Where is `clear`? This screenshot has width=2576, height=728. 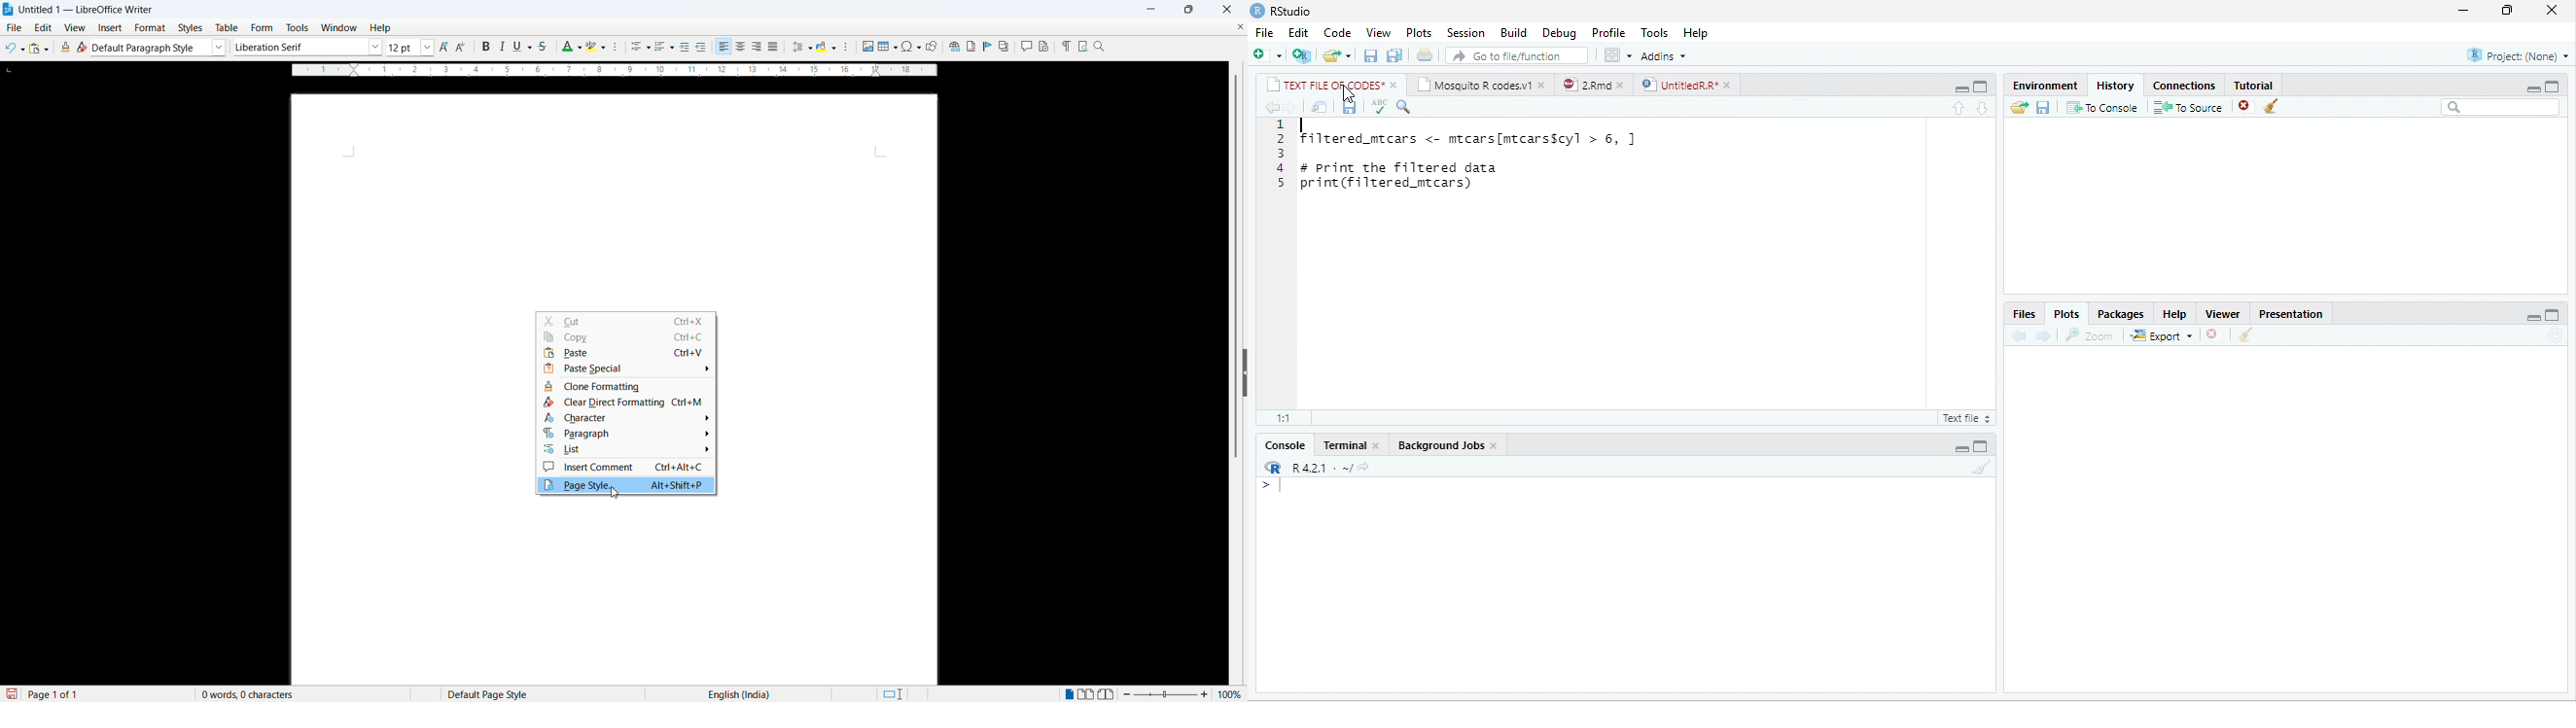
clear is located at coordinates (1983, 467).